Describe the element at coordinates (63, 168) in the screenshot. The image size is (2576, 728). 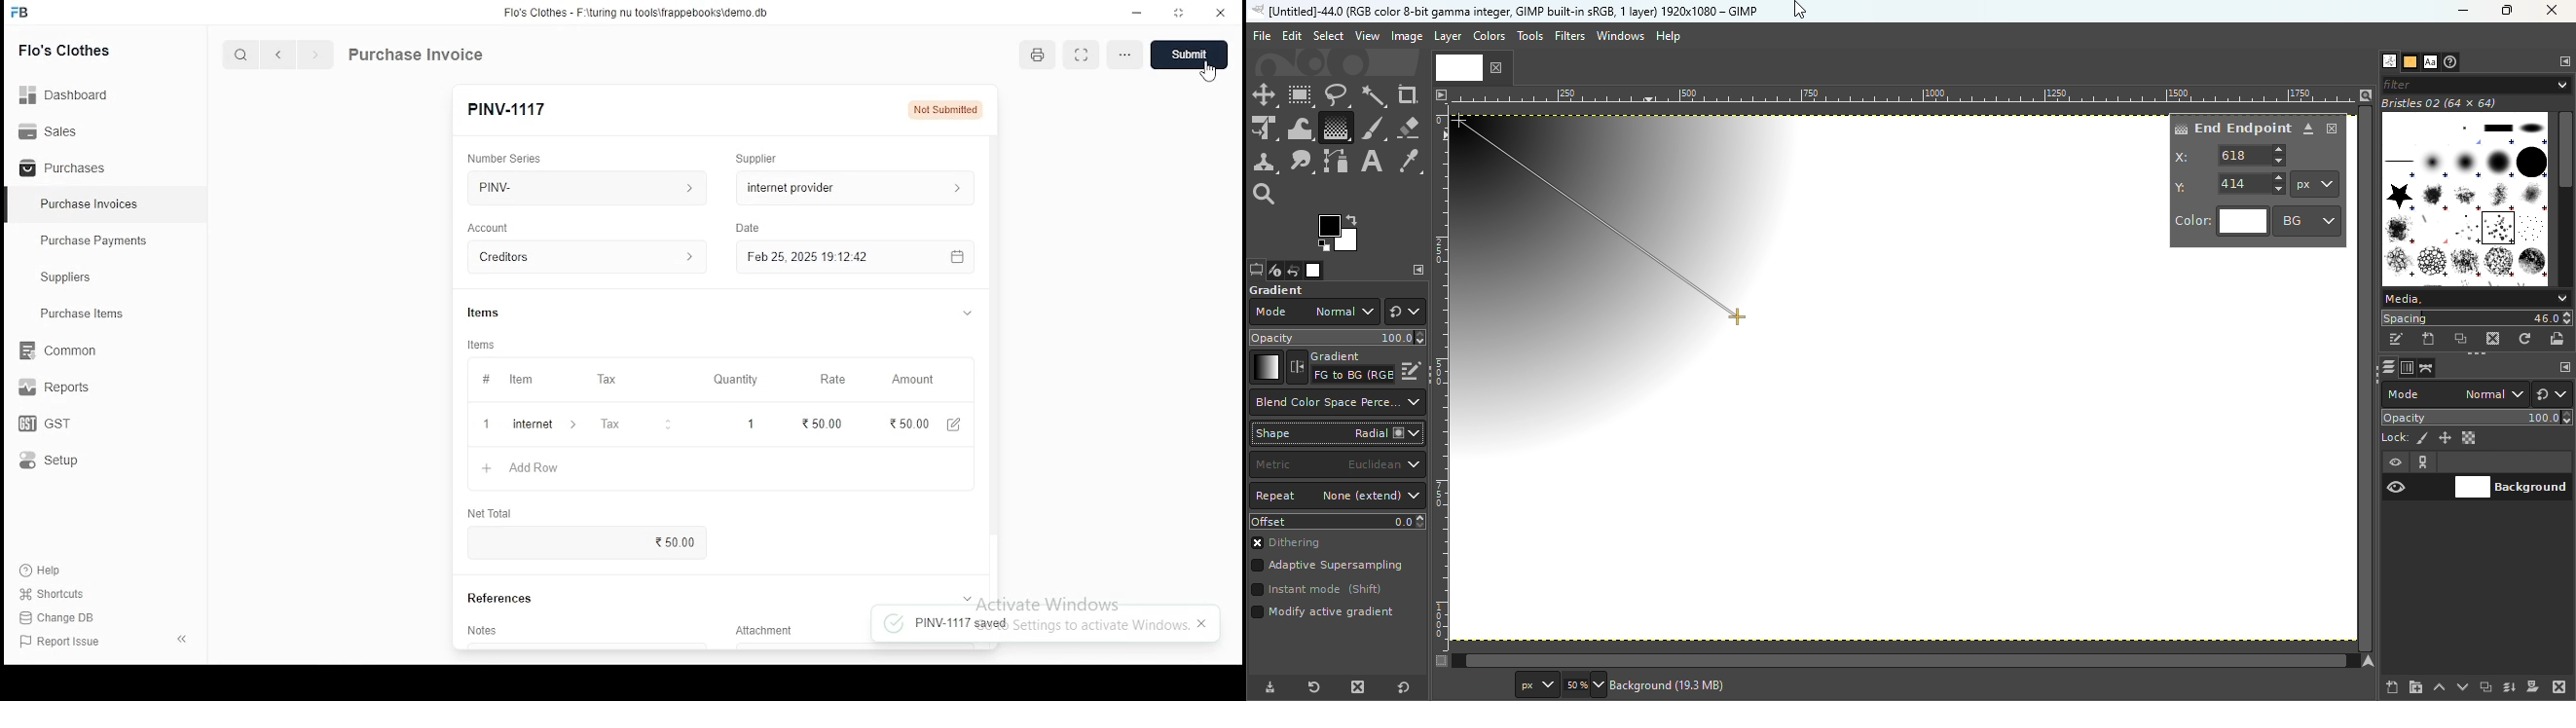
I see `Purchases` at that location.